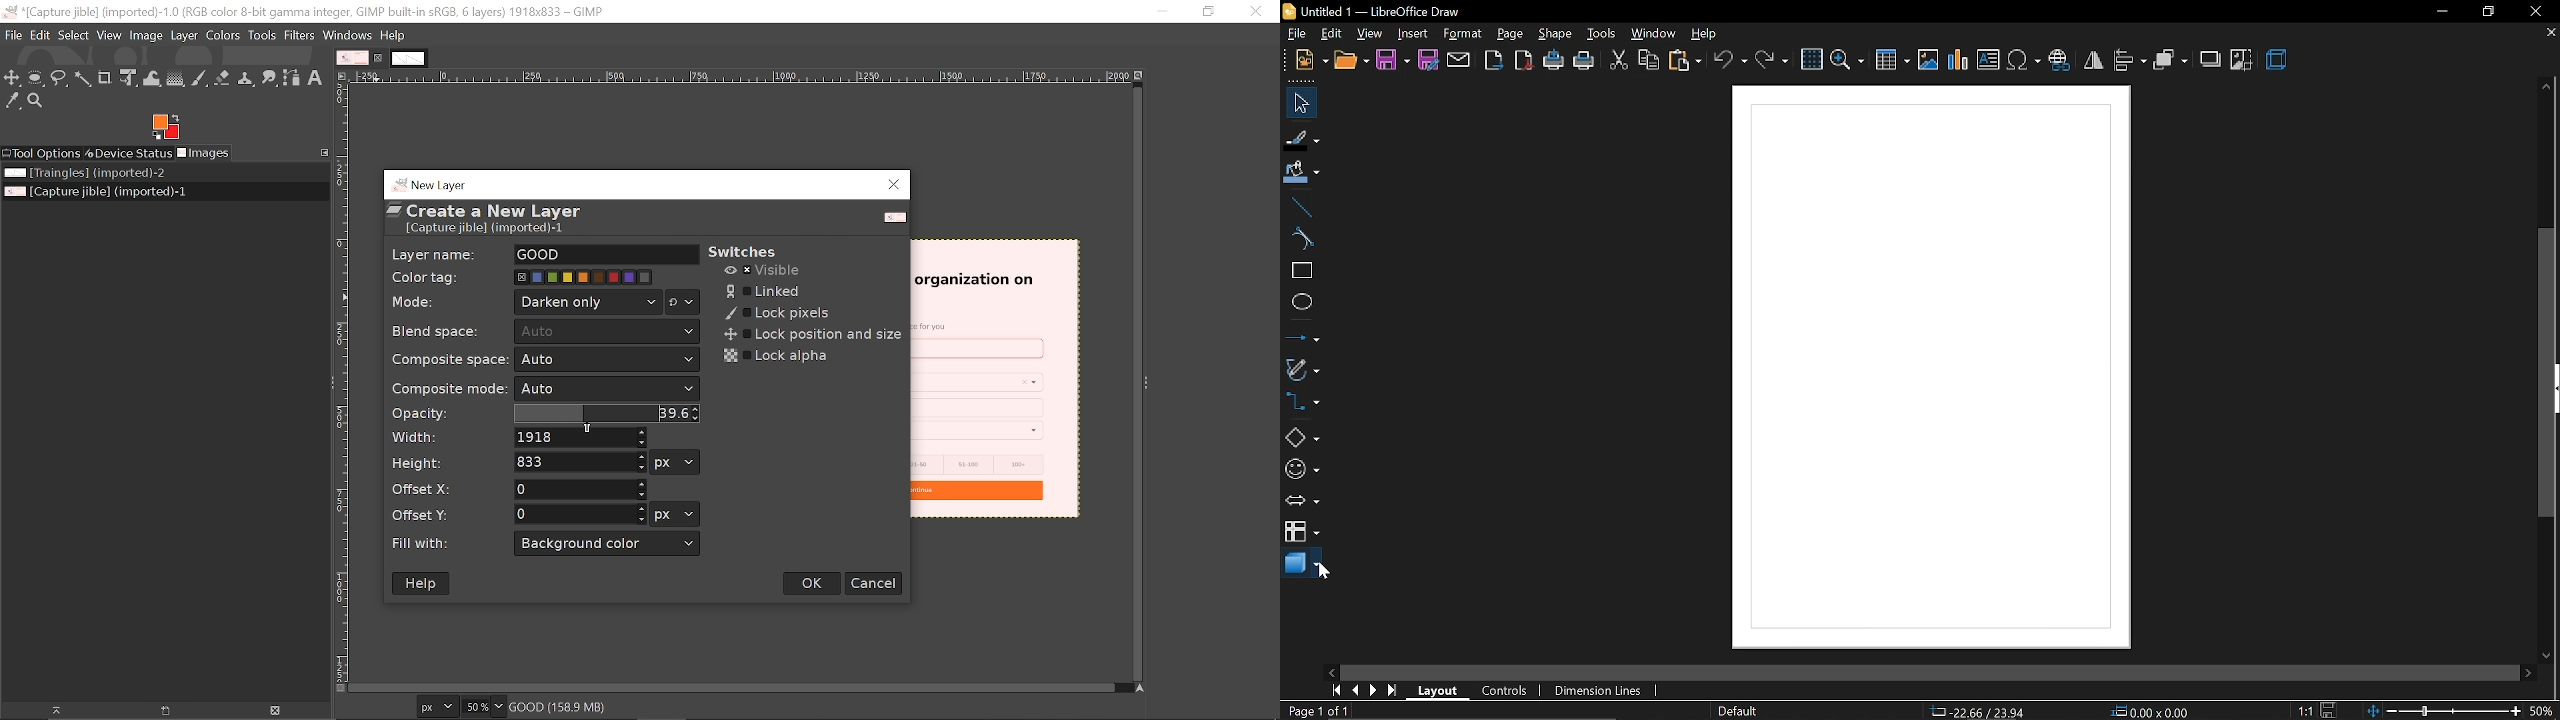 This screenshot has height=728, width=2576. What do you see at coordinates (1301, 238) in the screenshot?
I see `curve` at bounding box center [1301, 238].